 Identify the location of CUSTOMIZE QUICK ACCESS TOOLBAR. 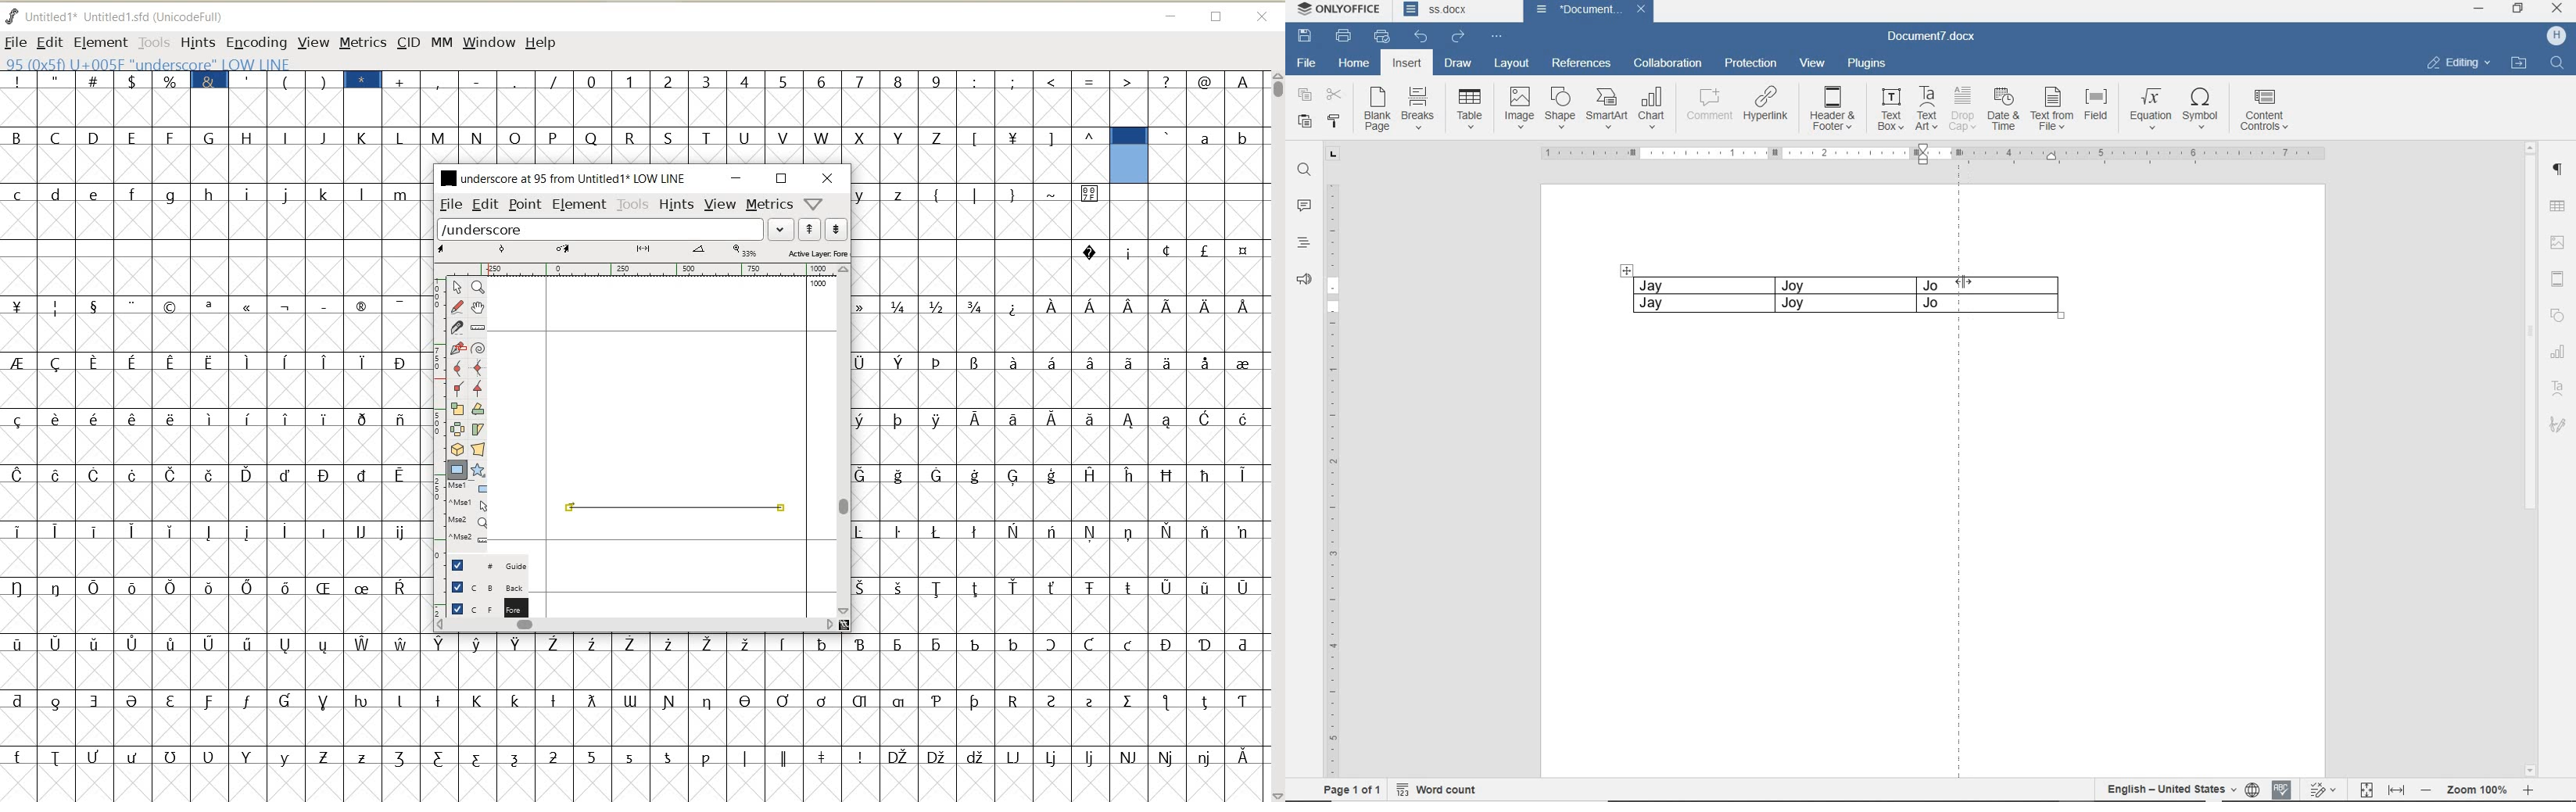
(1493, 37).